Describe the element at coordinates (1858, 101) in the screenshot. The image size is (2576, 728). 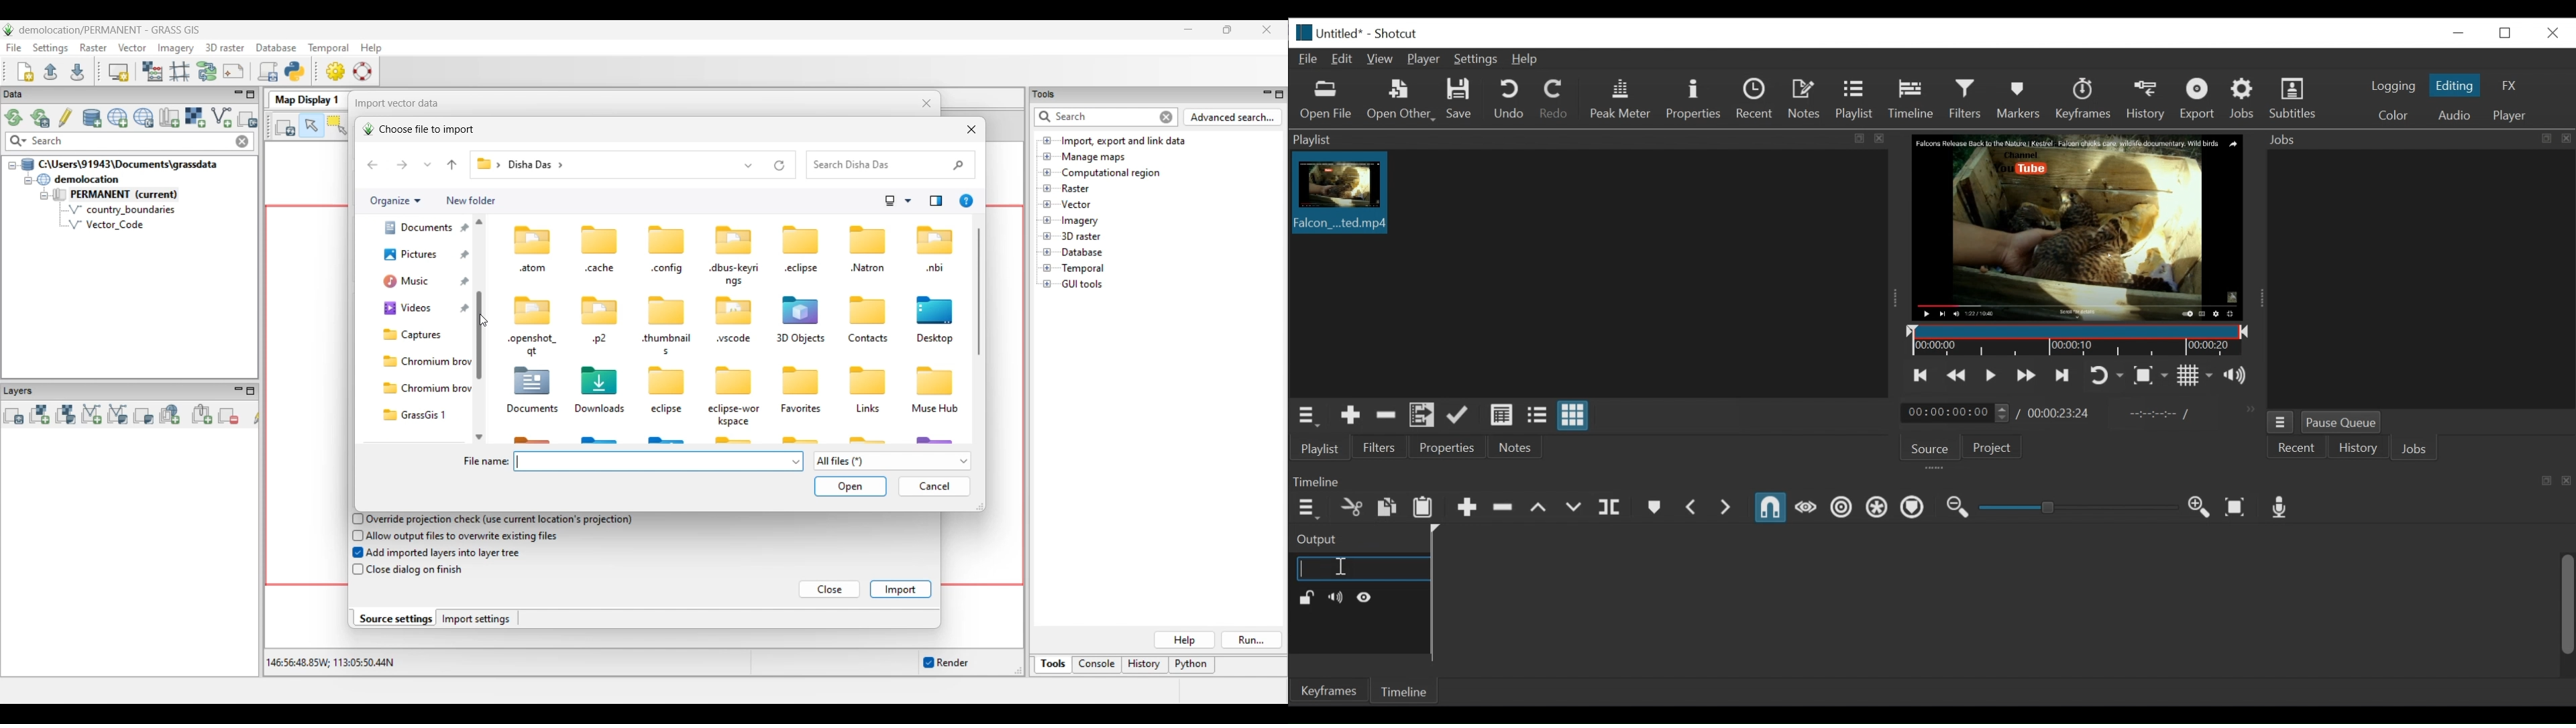
I see `Playlist` at that location.